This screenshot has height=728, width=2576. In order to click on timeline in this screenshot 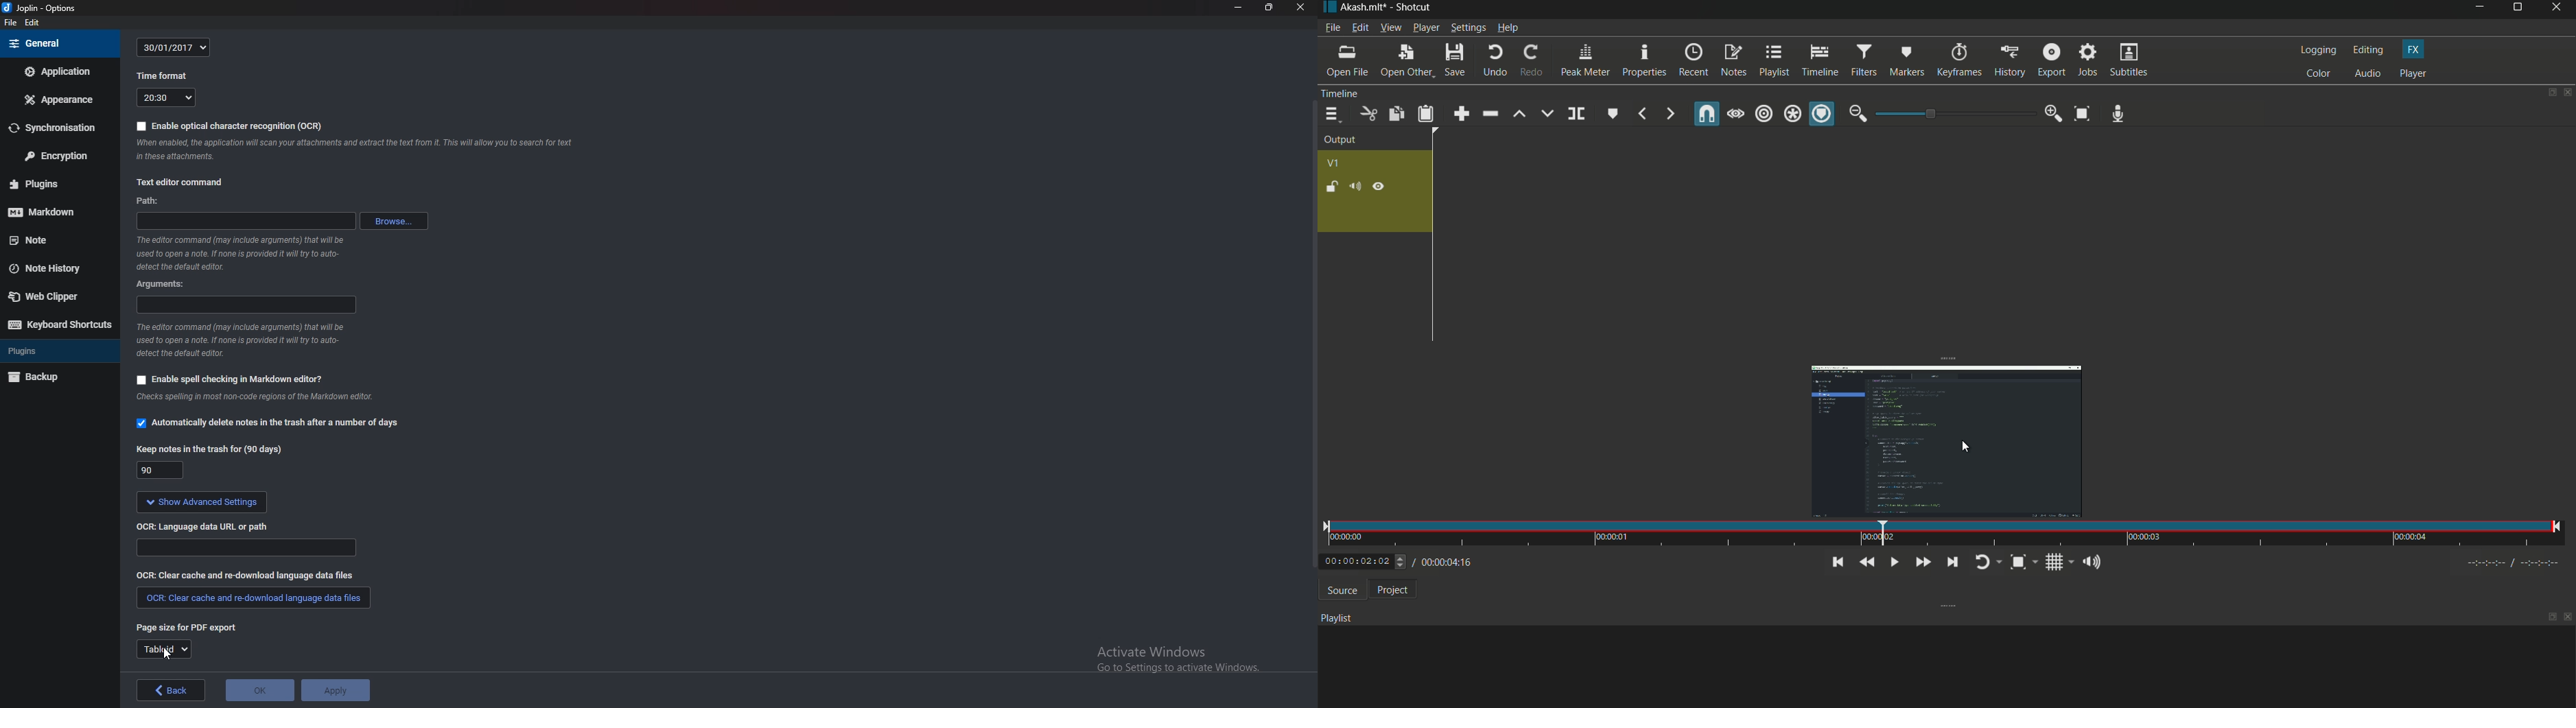, I will do `click(1820, 59)`.